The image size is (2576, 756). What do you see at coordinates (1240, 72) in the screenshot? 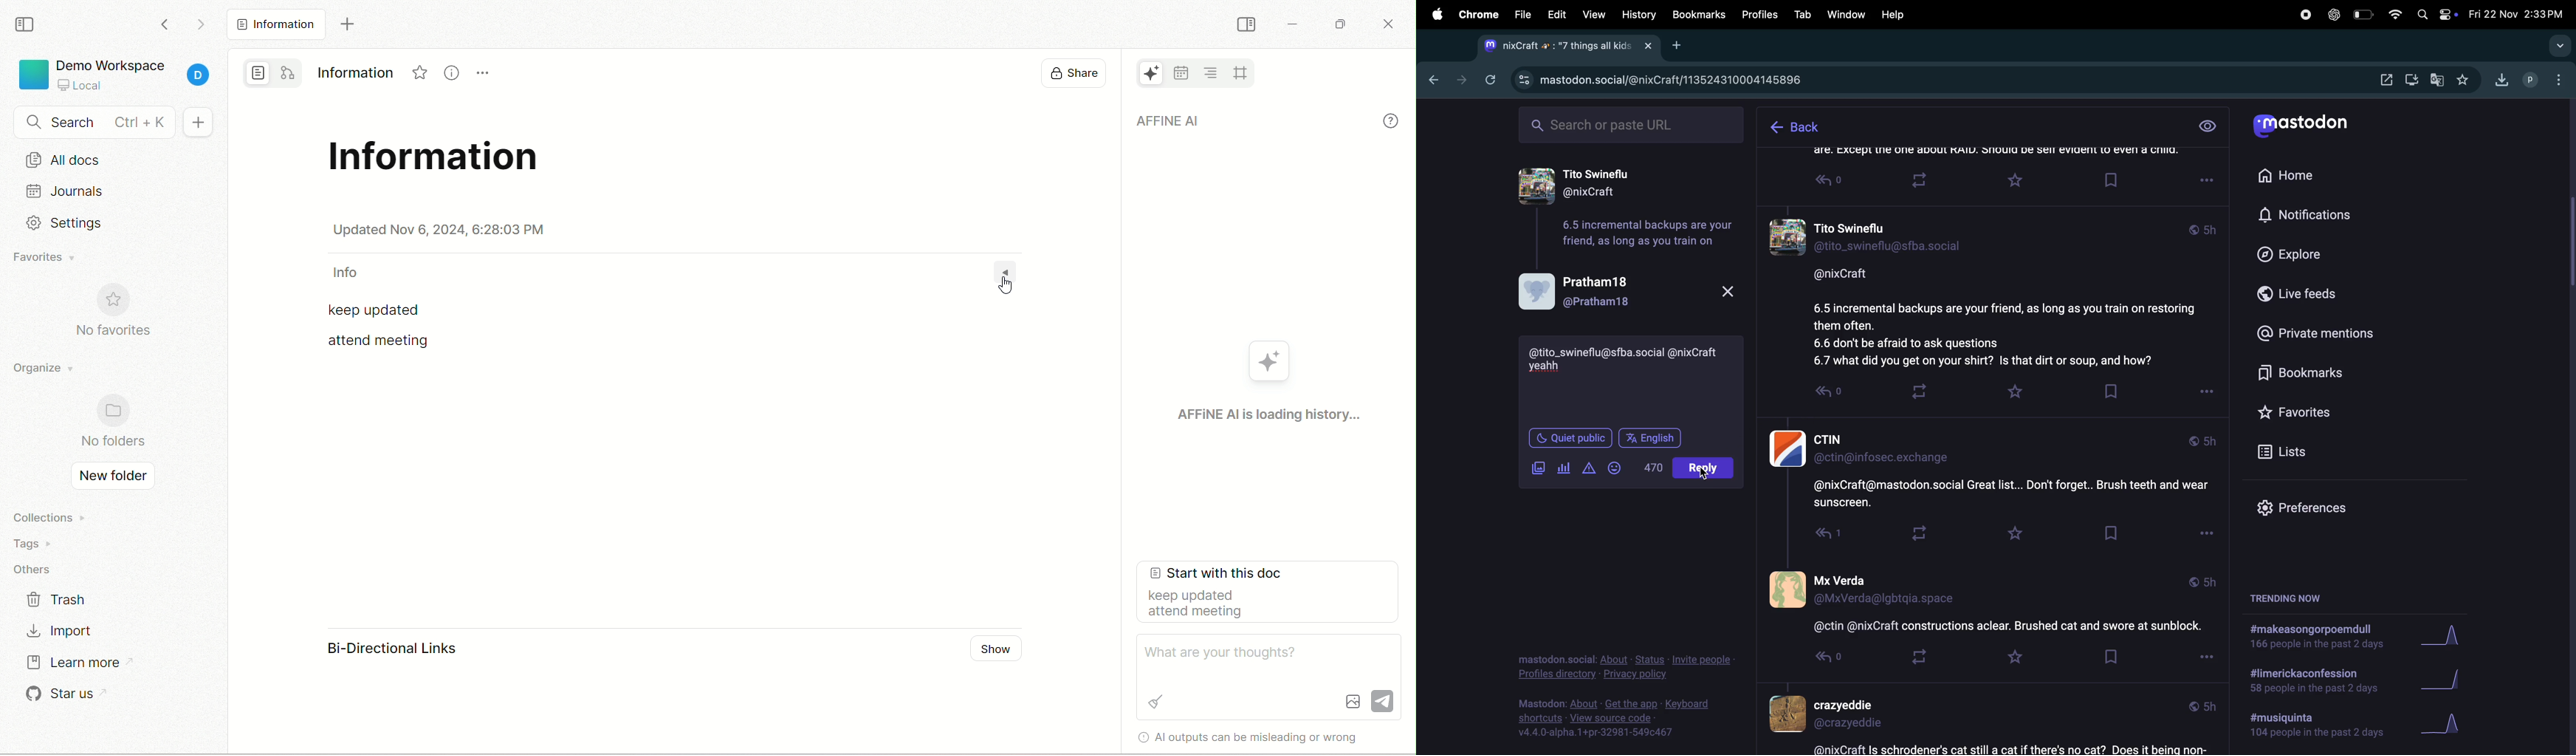
I see `all frames` at bounding box center [1240, 72].